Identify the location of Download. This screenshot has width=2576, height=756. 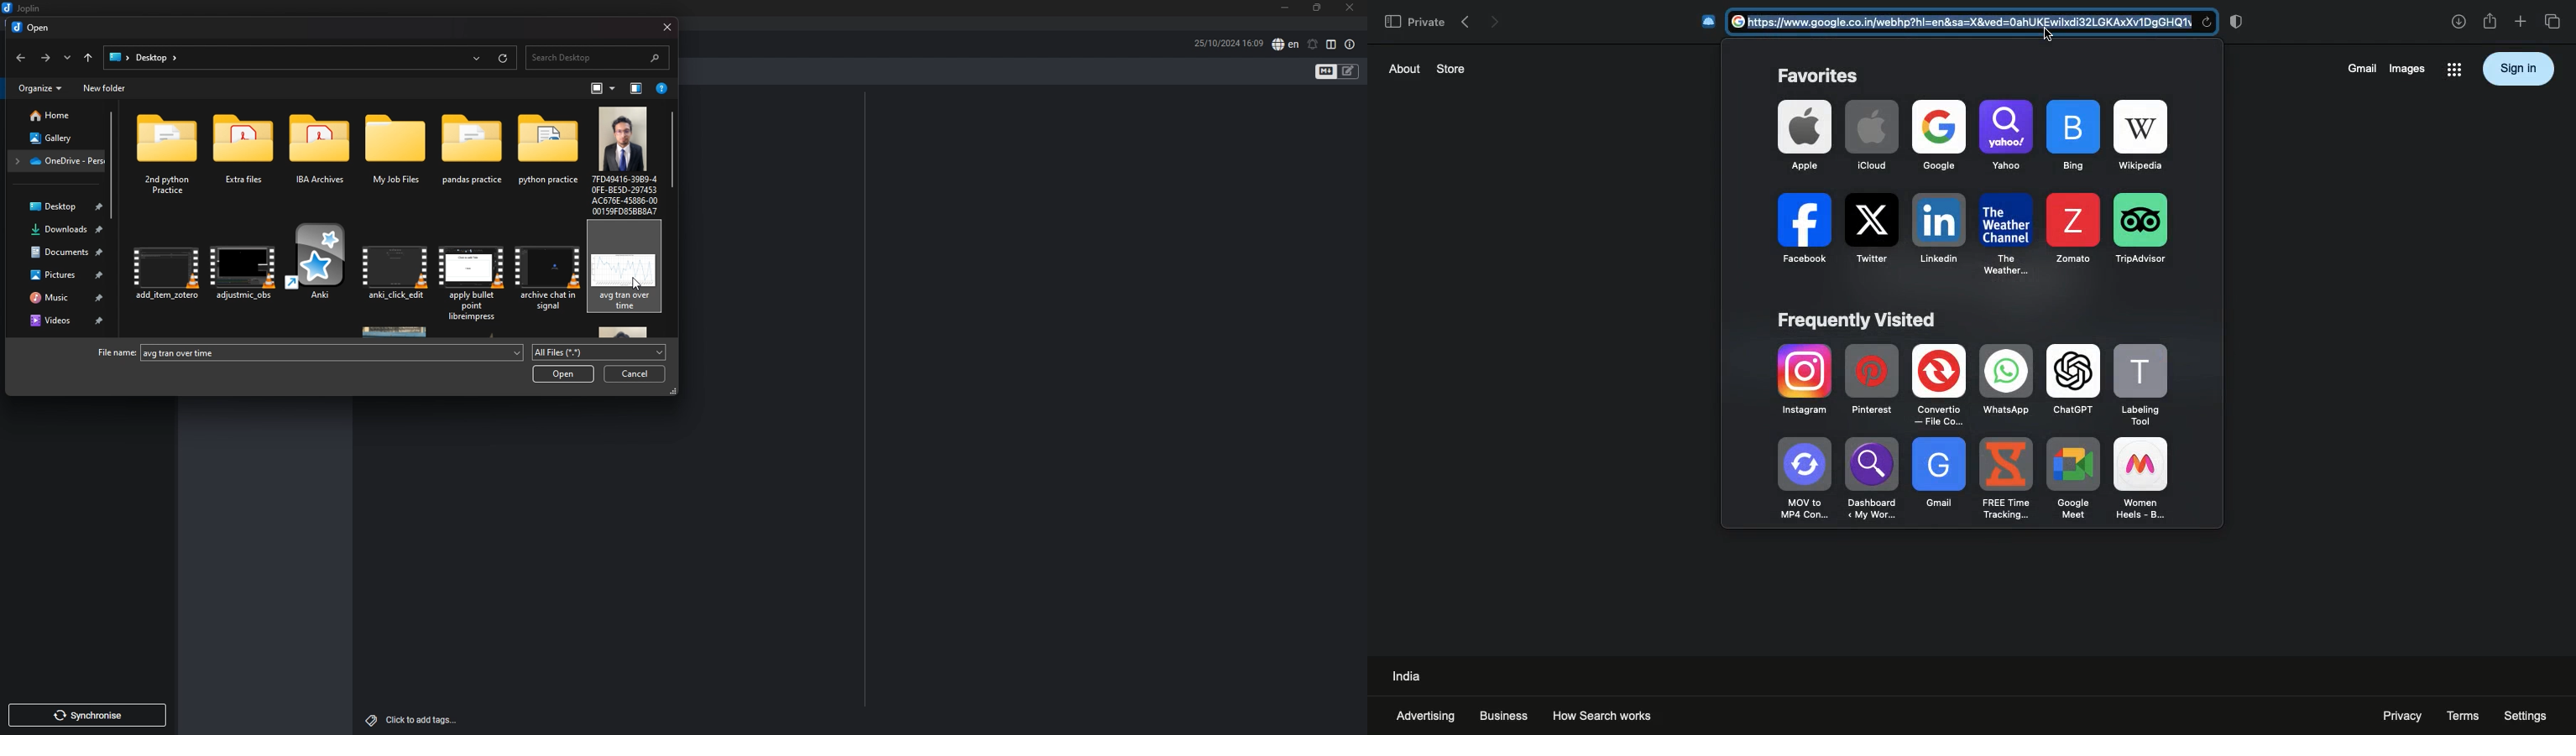
(2458, 22).